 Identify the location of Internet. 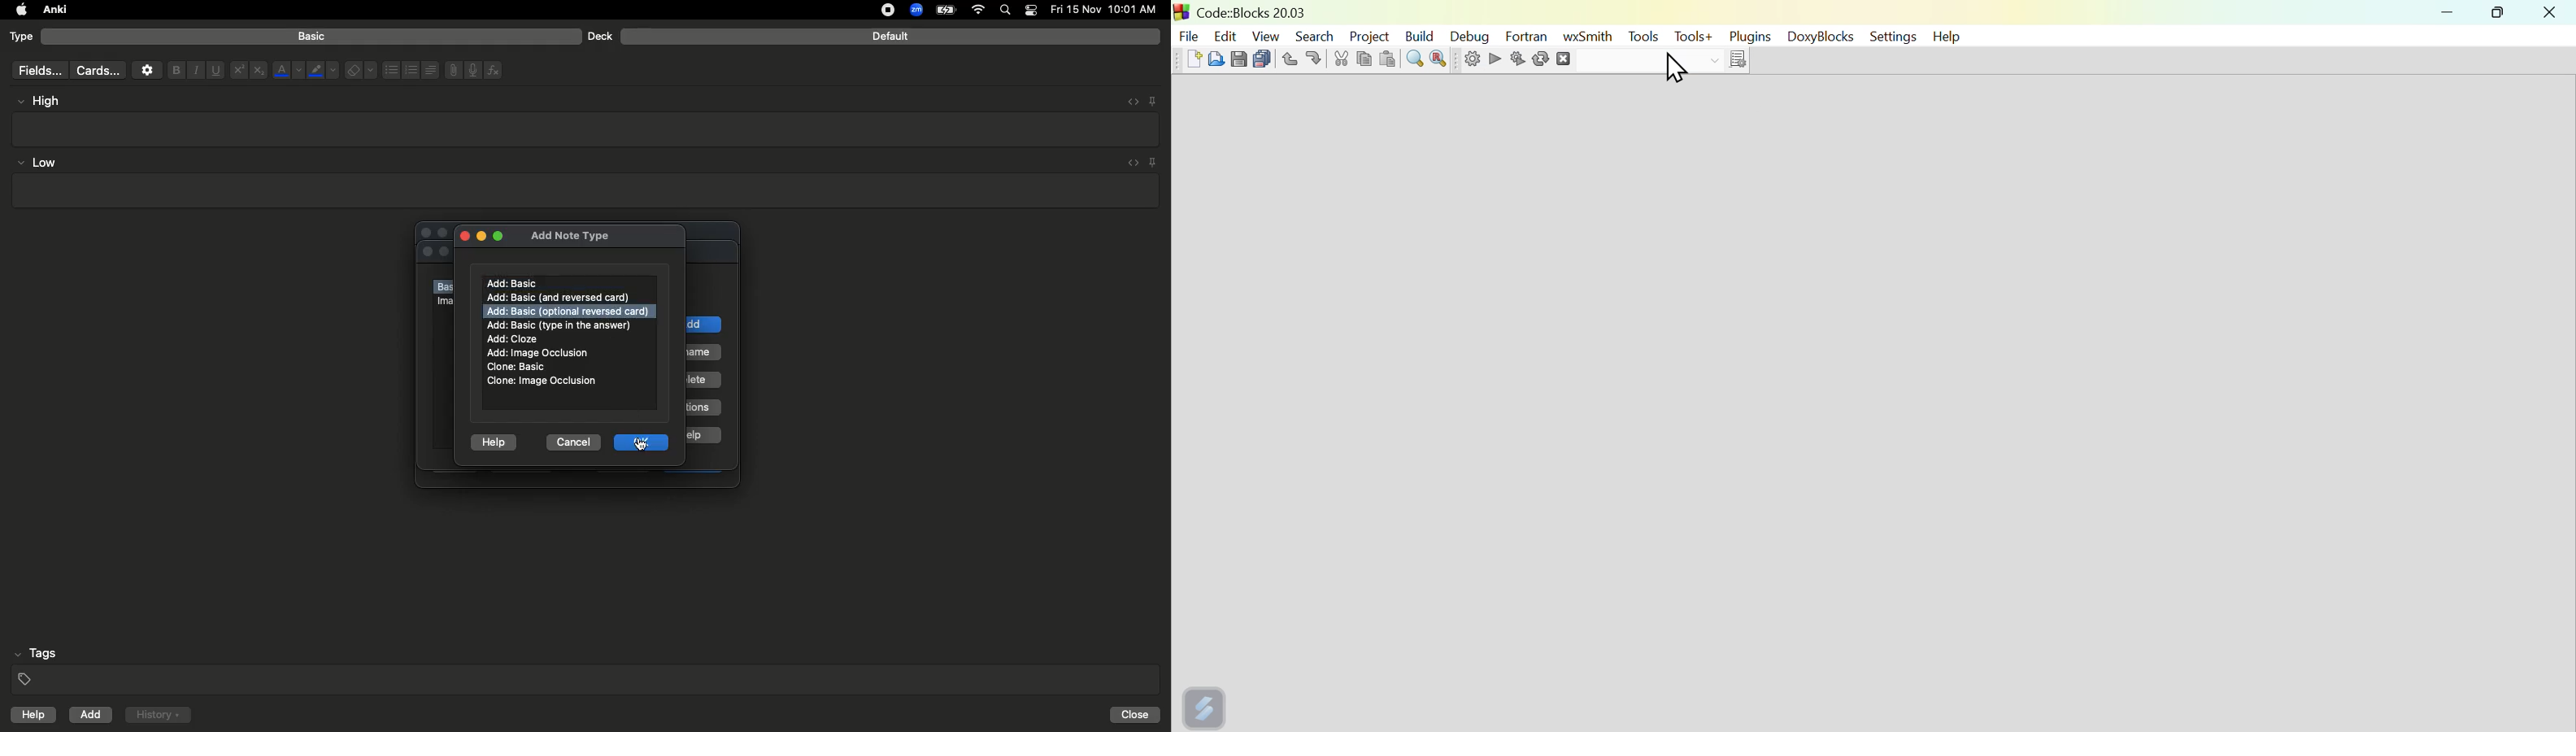
(980, 11).